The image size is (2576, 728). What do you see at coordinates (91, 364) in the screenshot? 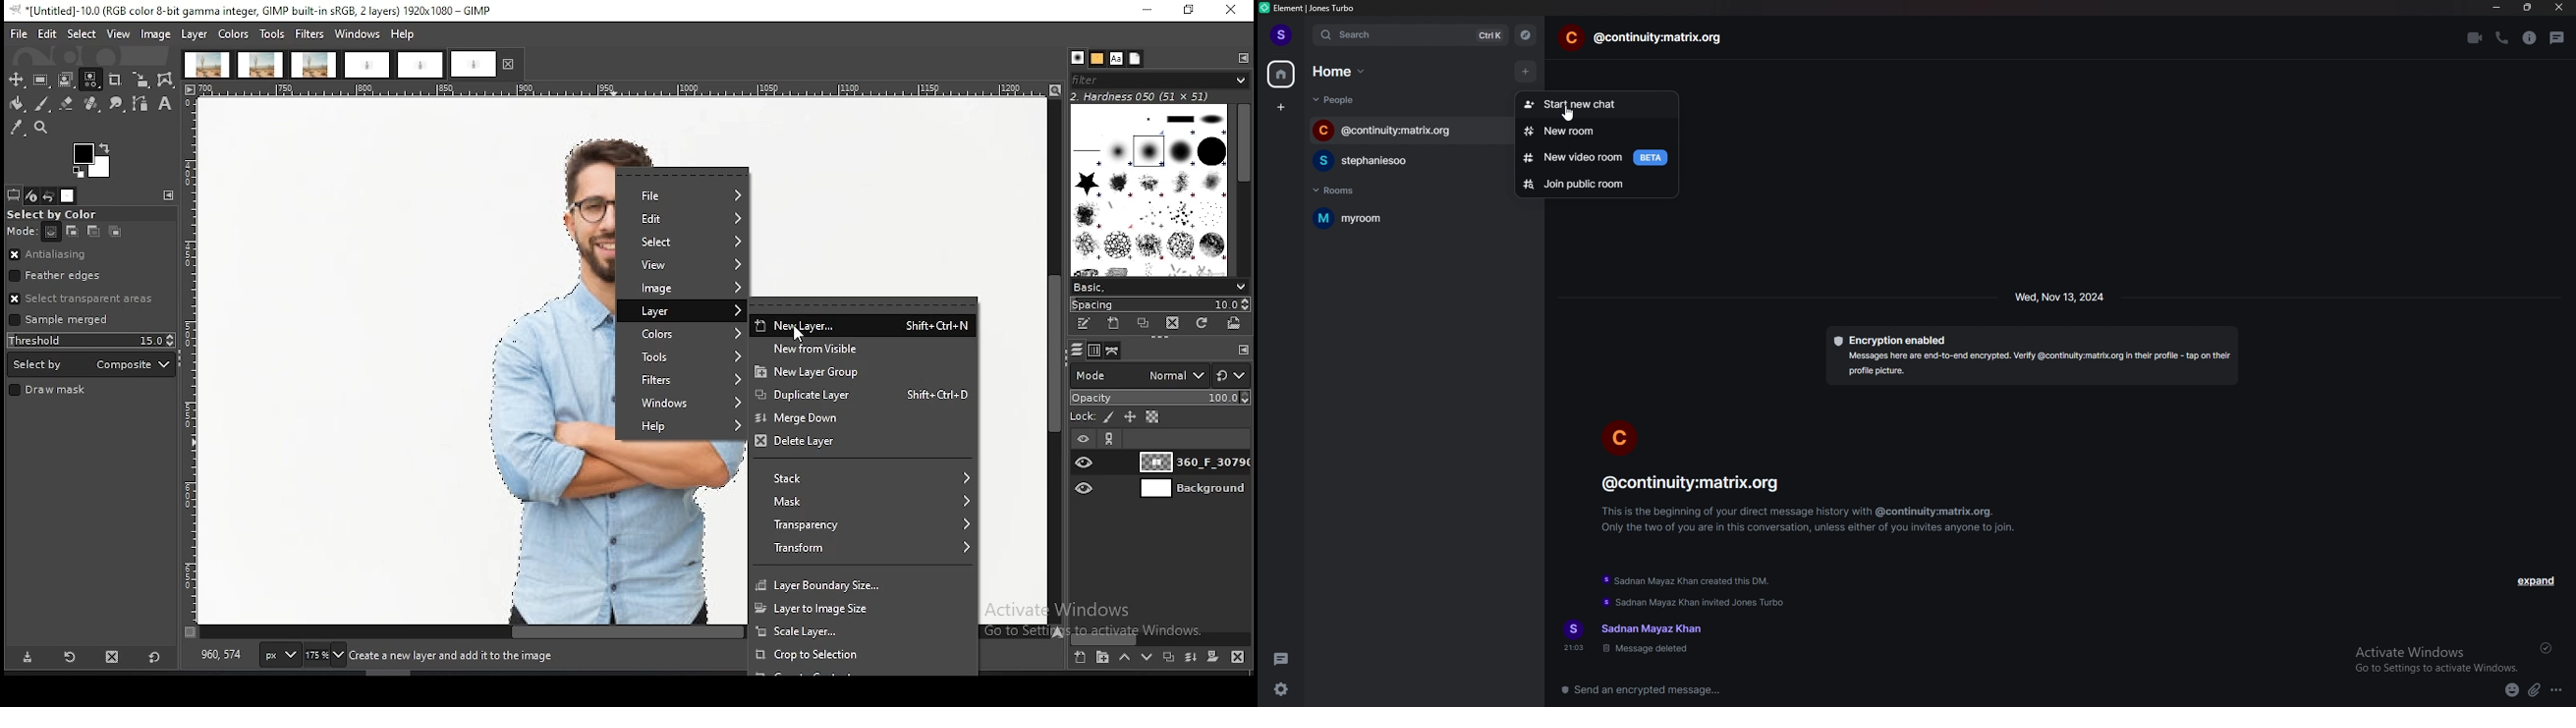
I see `select by` at bounding box center [91, 364].